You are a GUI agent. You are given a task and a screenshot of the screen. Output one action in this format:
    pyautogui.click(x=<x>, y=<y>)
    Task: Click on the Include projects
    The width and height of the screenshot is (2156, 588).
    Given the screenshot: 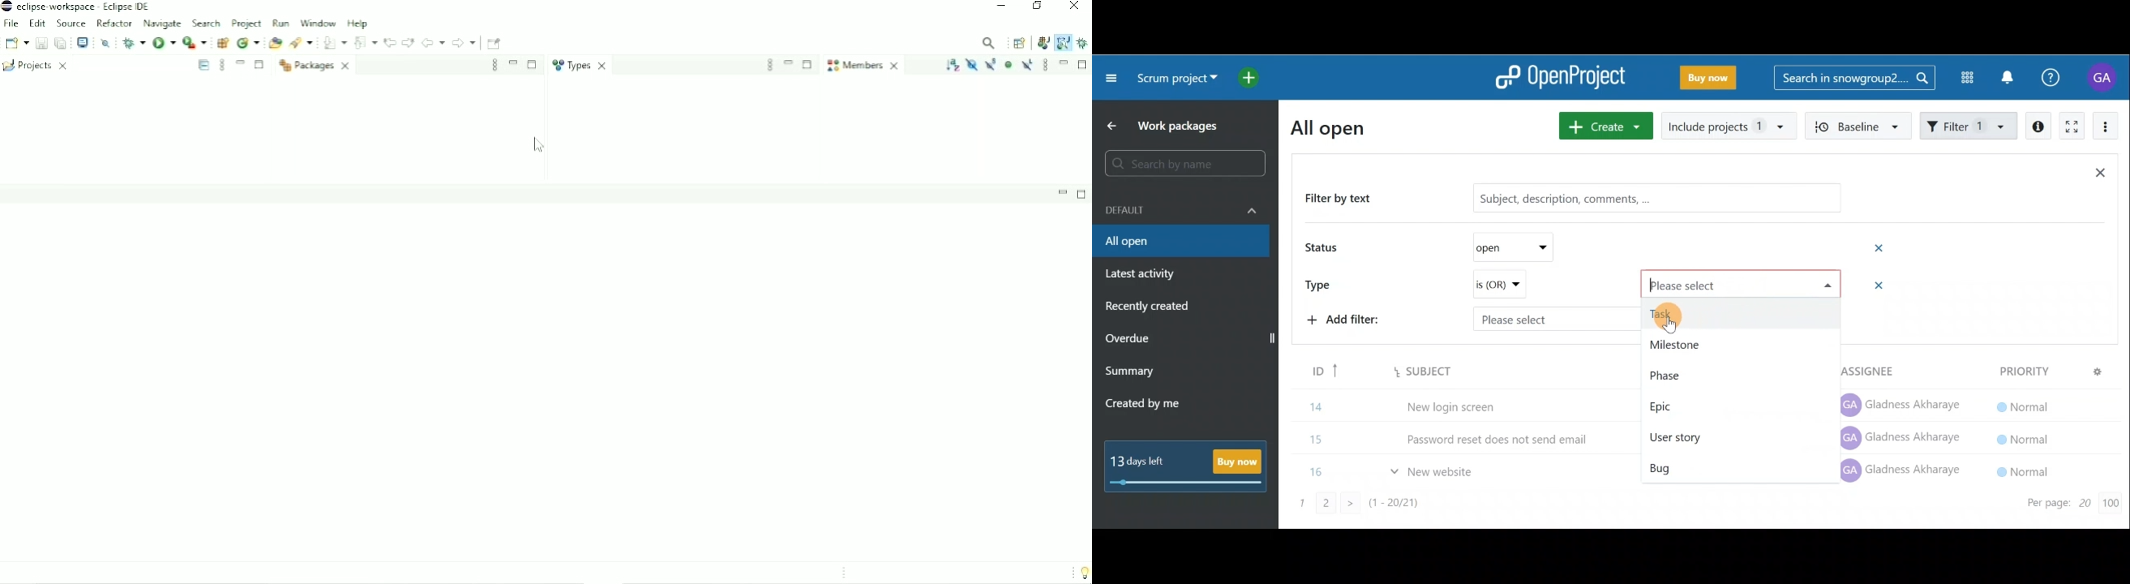 What is the action you would take?
    pyautogui.click(x=1728, y=127)
    